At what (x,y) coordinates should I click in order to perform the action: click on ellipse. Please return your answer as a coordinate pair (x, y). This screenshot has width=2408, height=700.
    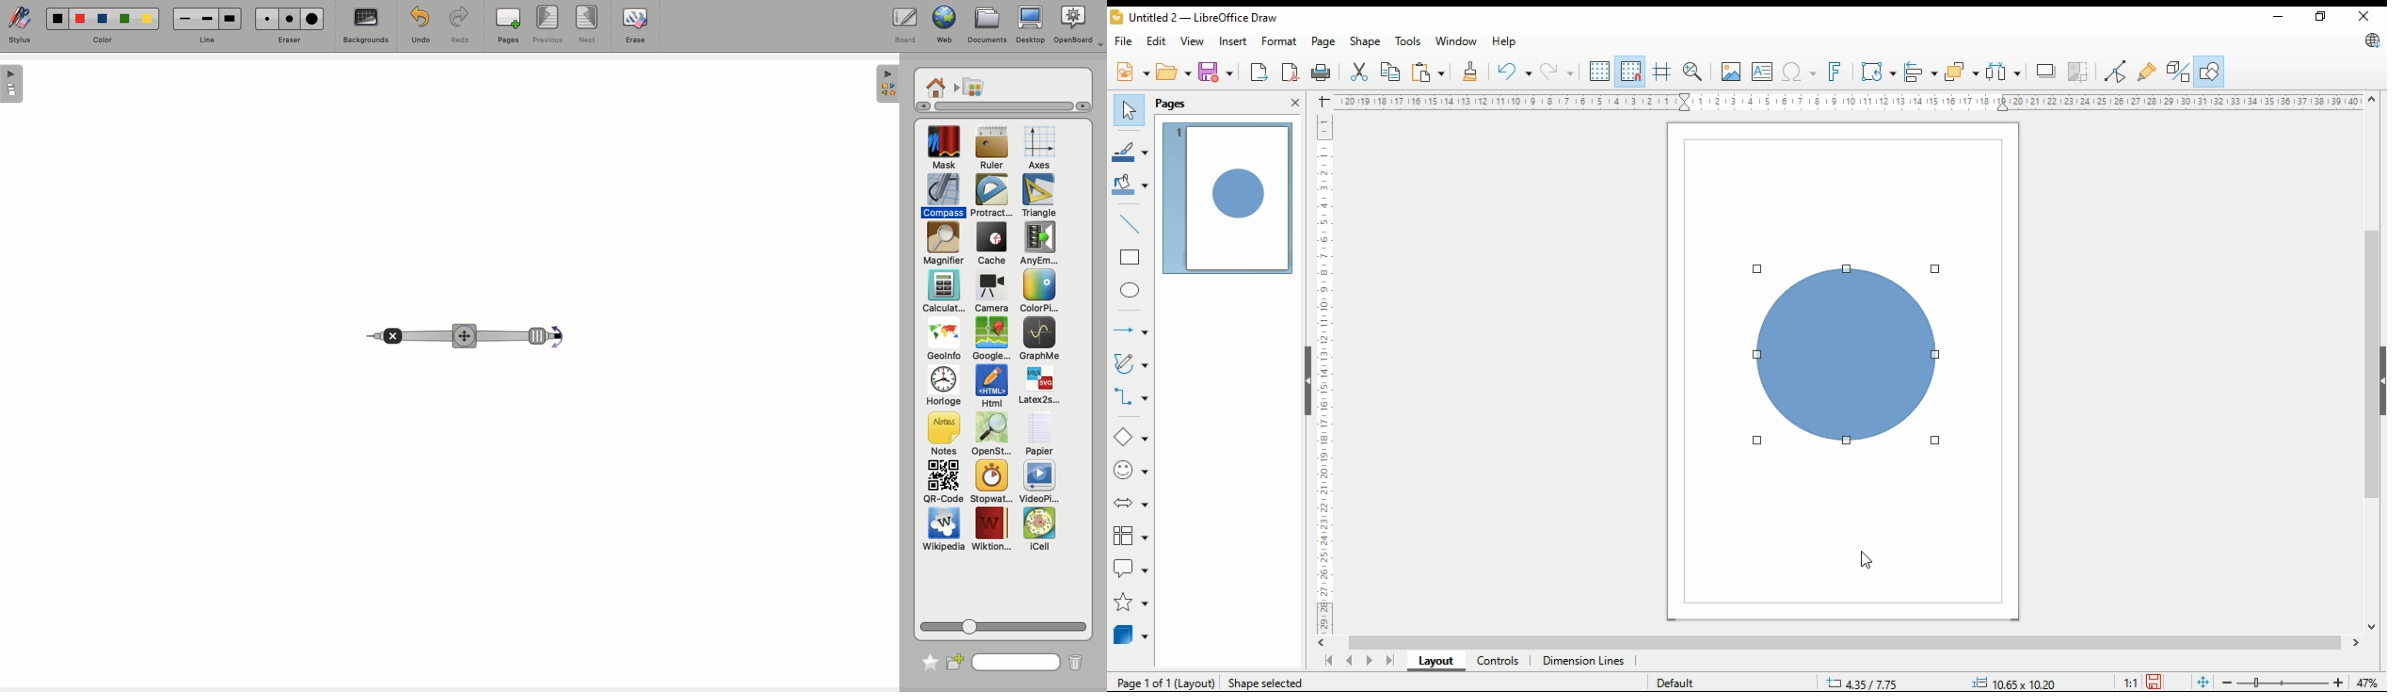
    Looking at the image, I should click on (1129, 290).